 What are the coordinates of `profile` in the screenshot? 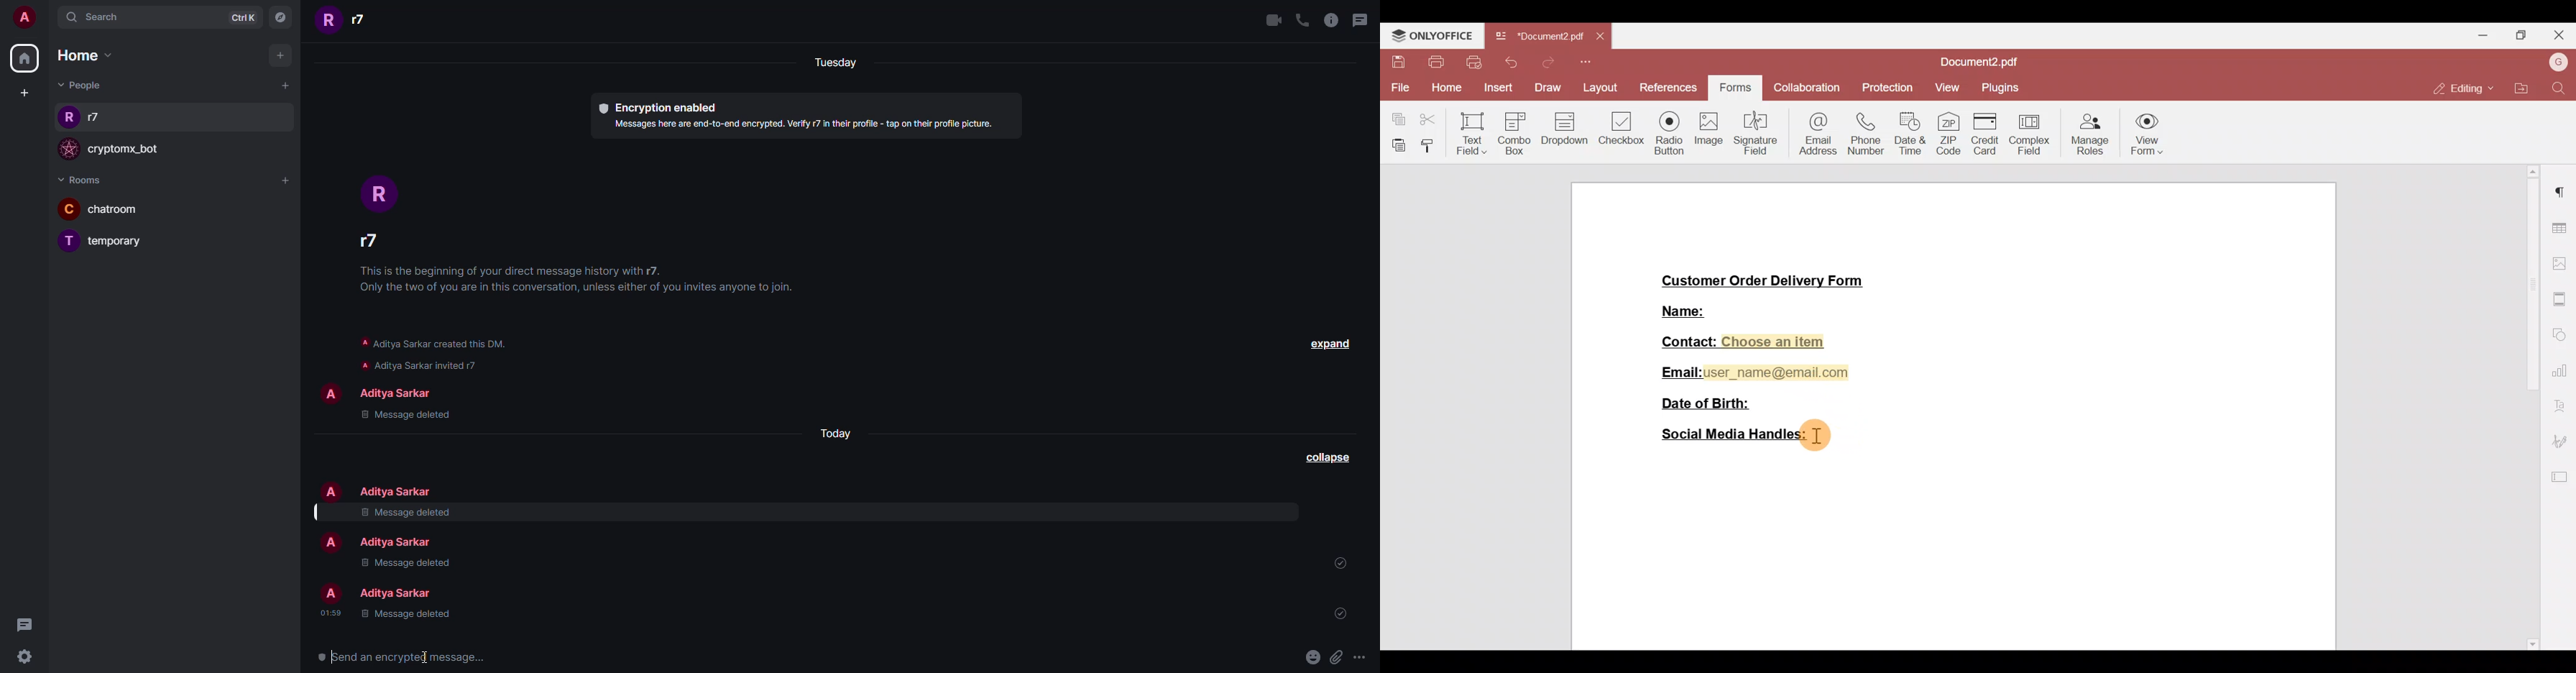 It's located at (332, 544).